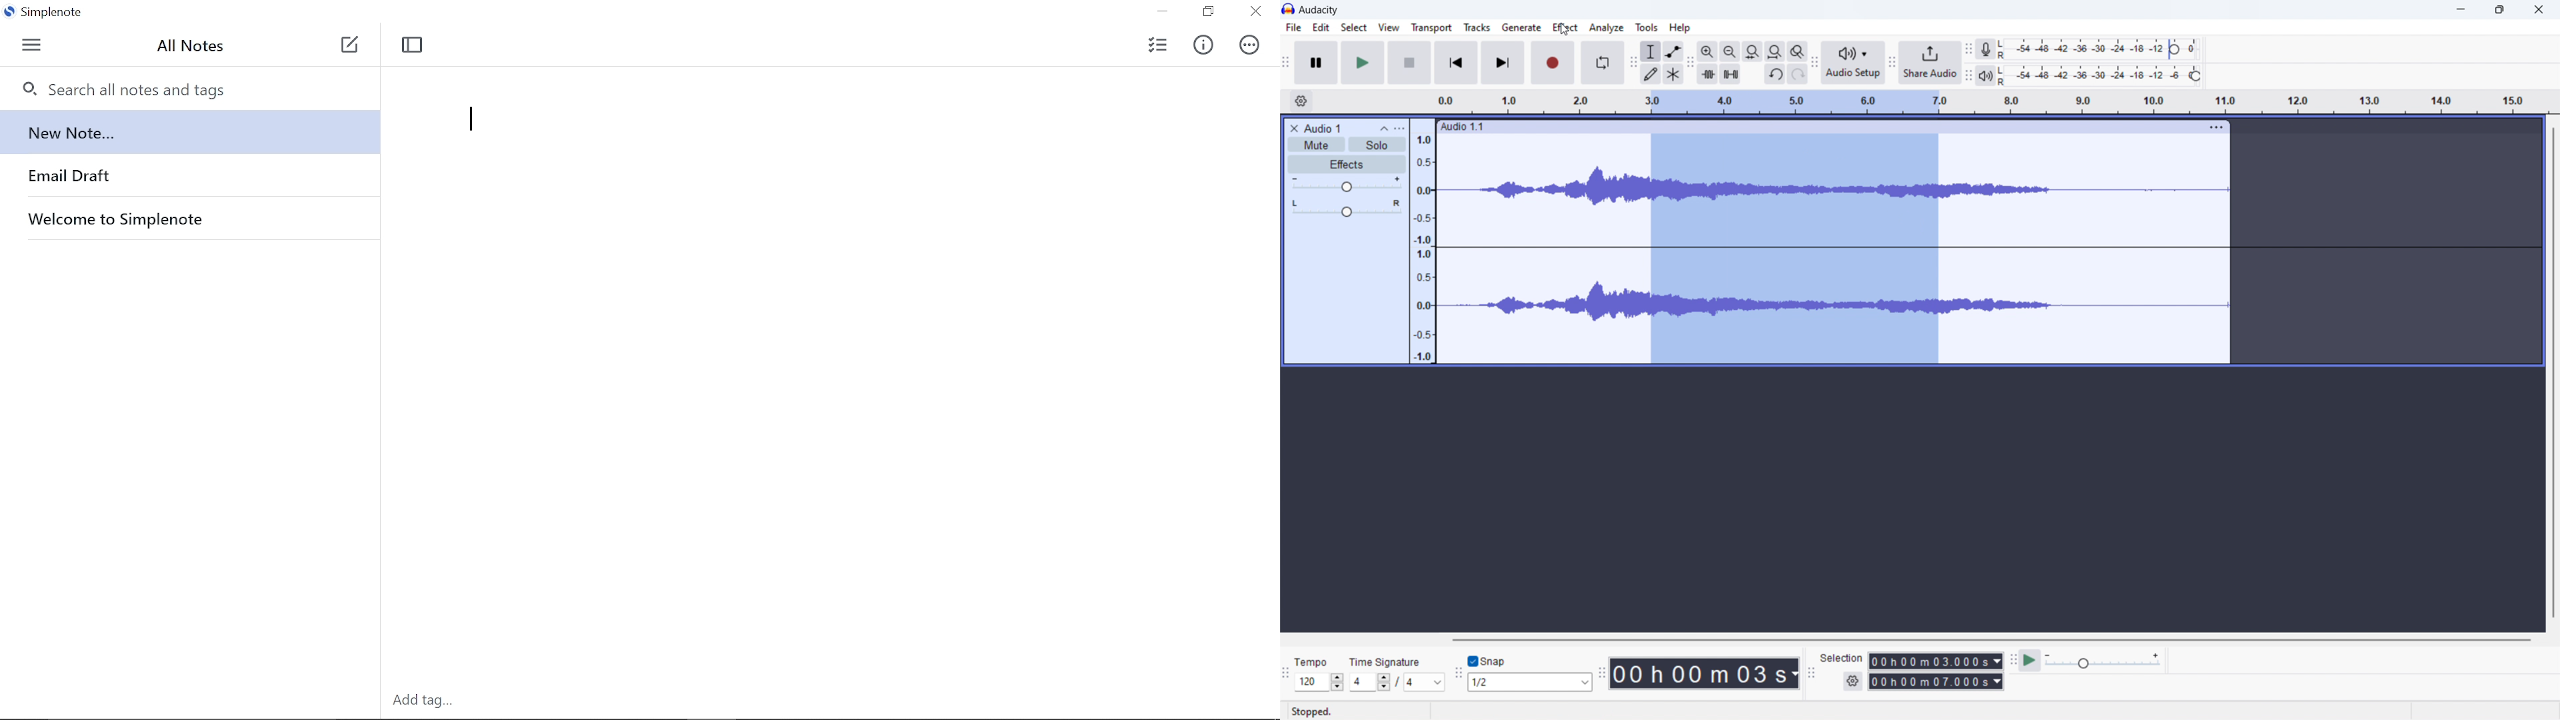 The width and height of the screenshot is (2576, 728). Describe the element at coordinates (1385, 662) in the screenshot. I see `time signature` at that location.